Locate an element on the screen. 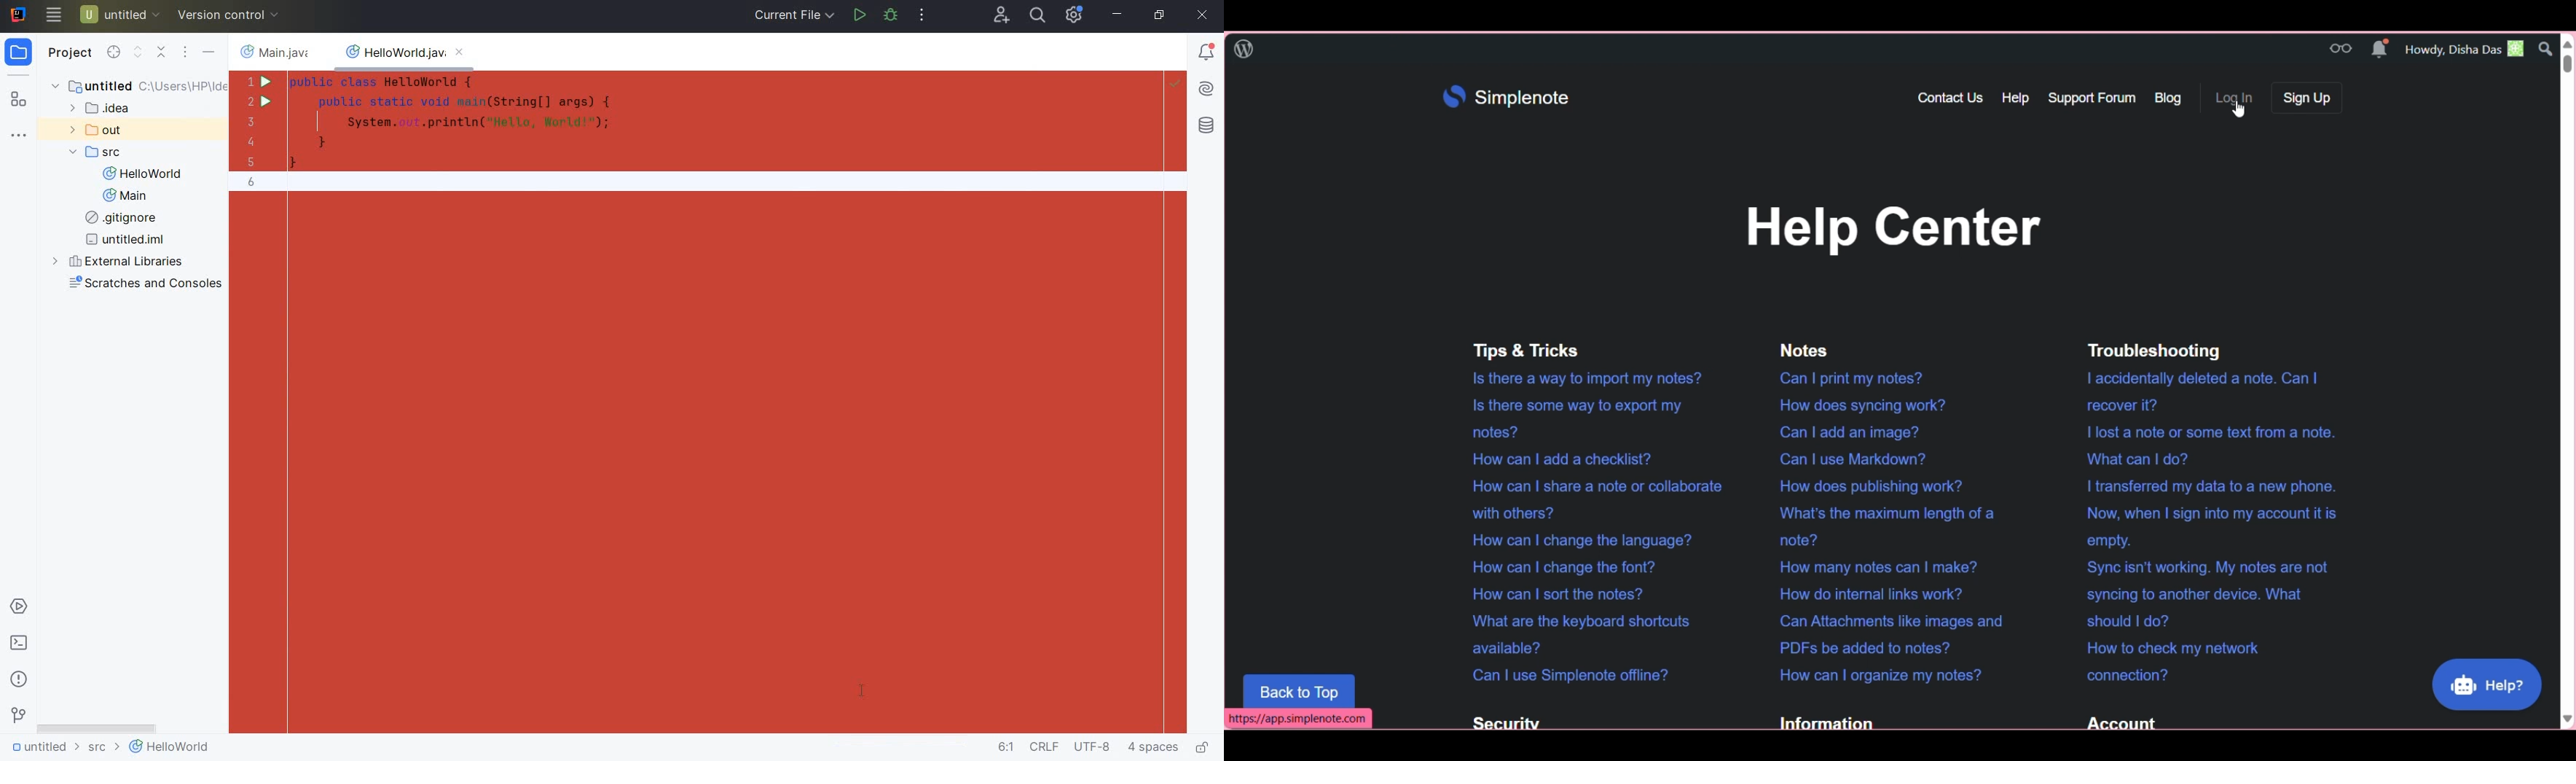 The image size is (2576, 784). Manage notifications is located at coordinates (2380, 49).